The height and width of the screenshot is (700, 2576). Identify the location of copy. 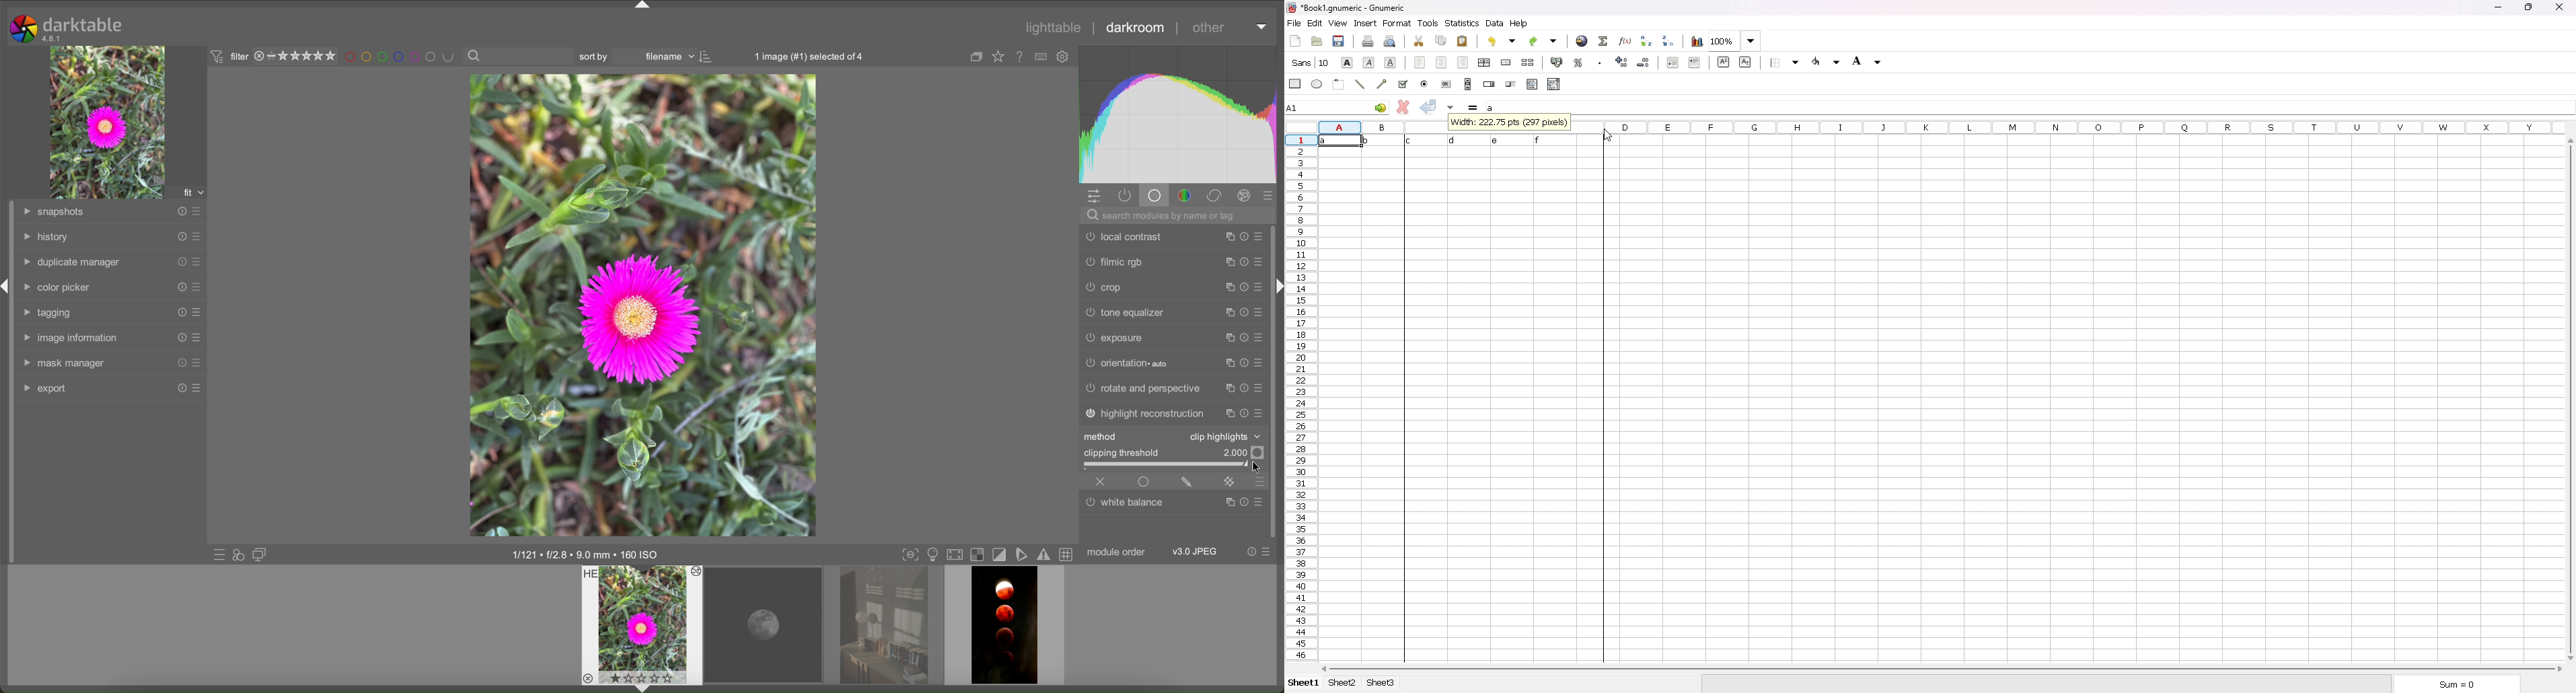
(1230, 414).